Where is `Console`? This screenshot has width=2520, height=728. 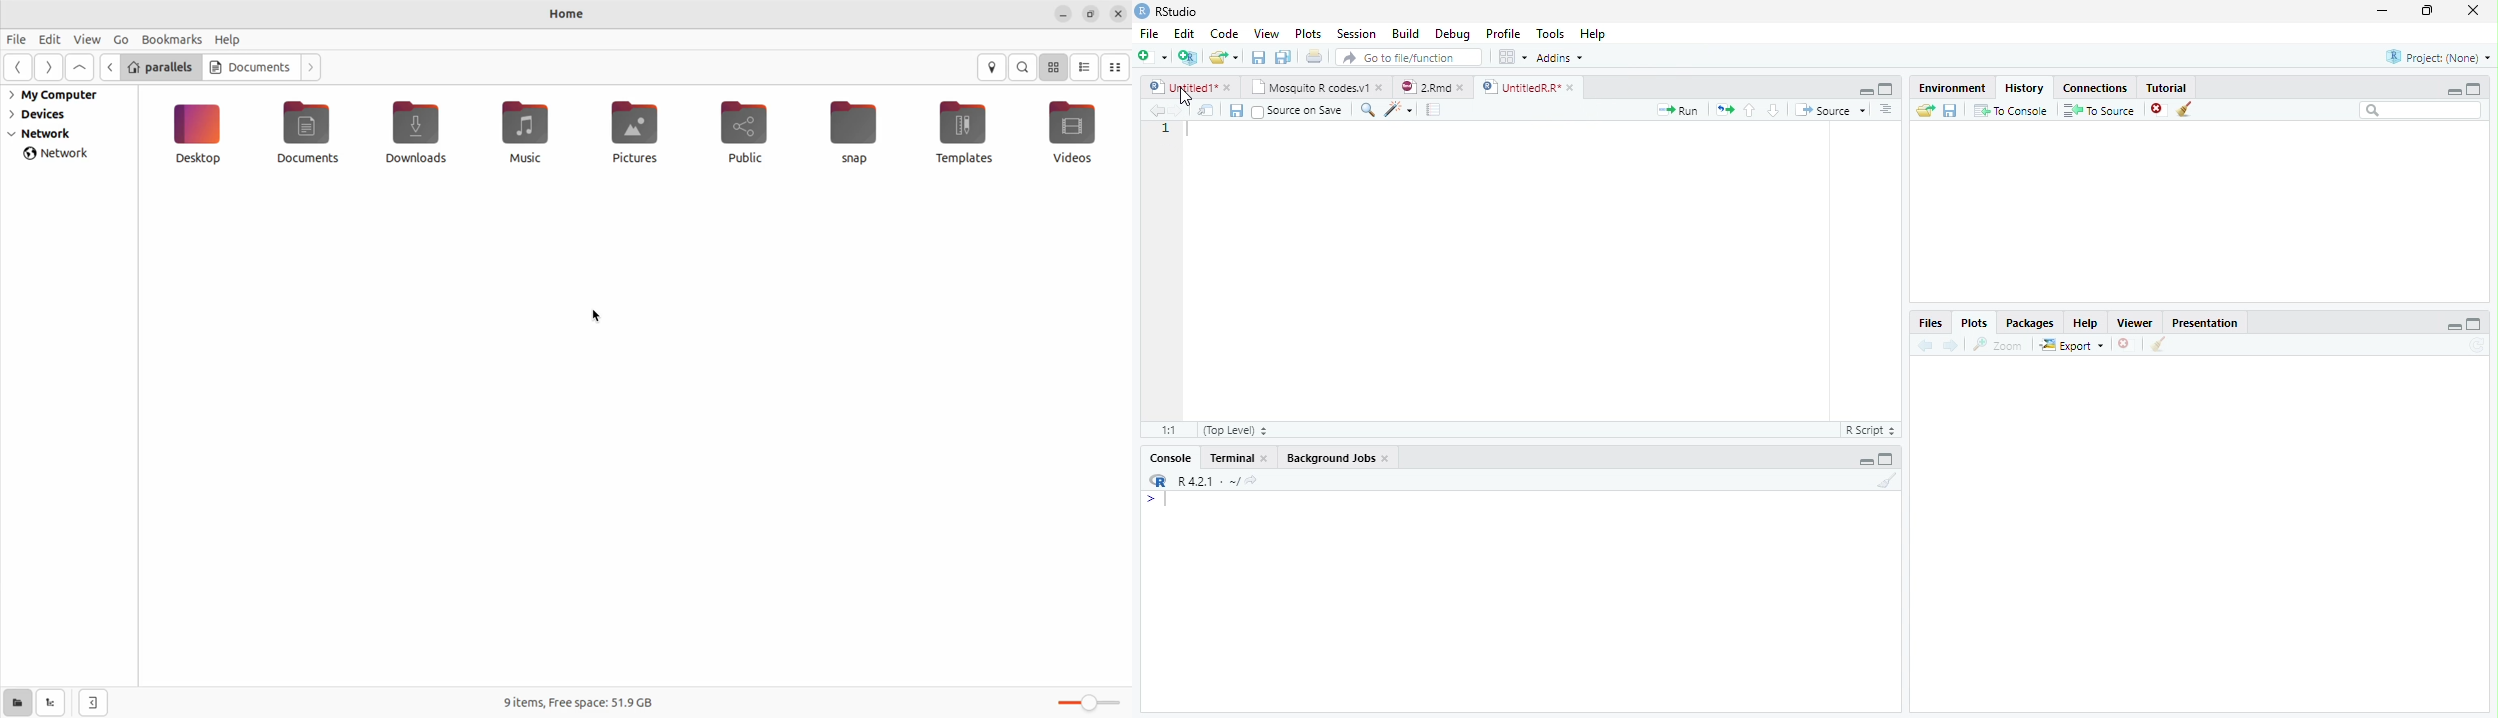
Console is located at coordinates (1172, 457).